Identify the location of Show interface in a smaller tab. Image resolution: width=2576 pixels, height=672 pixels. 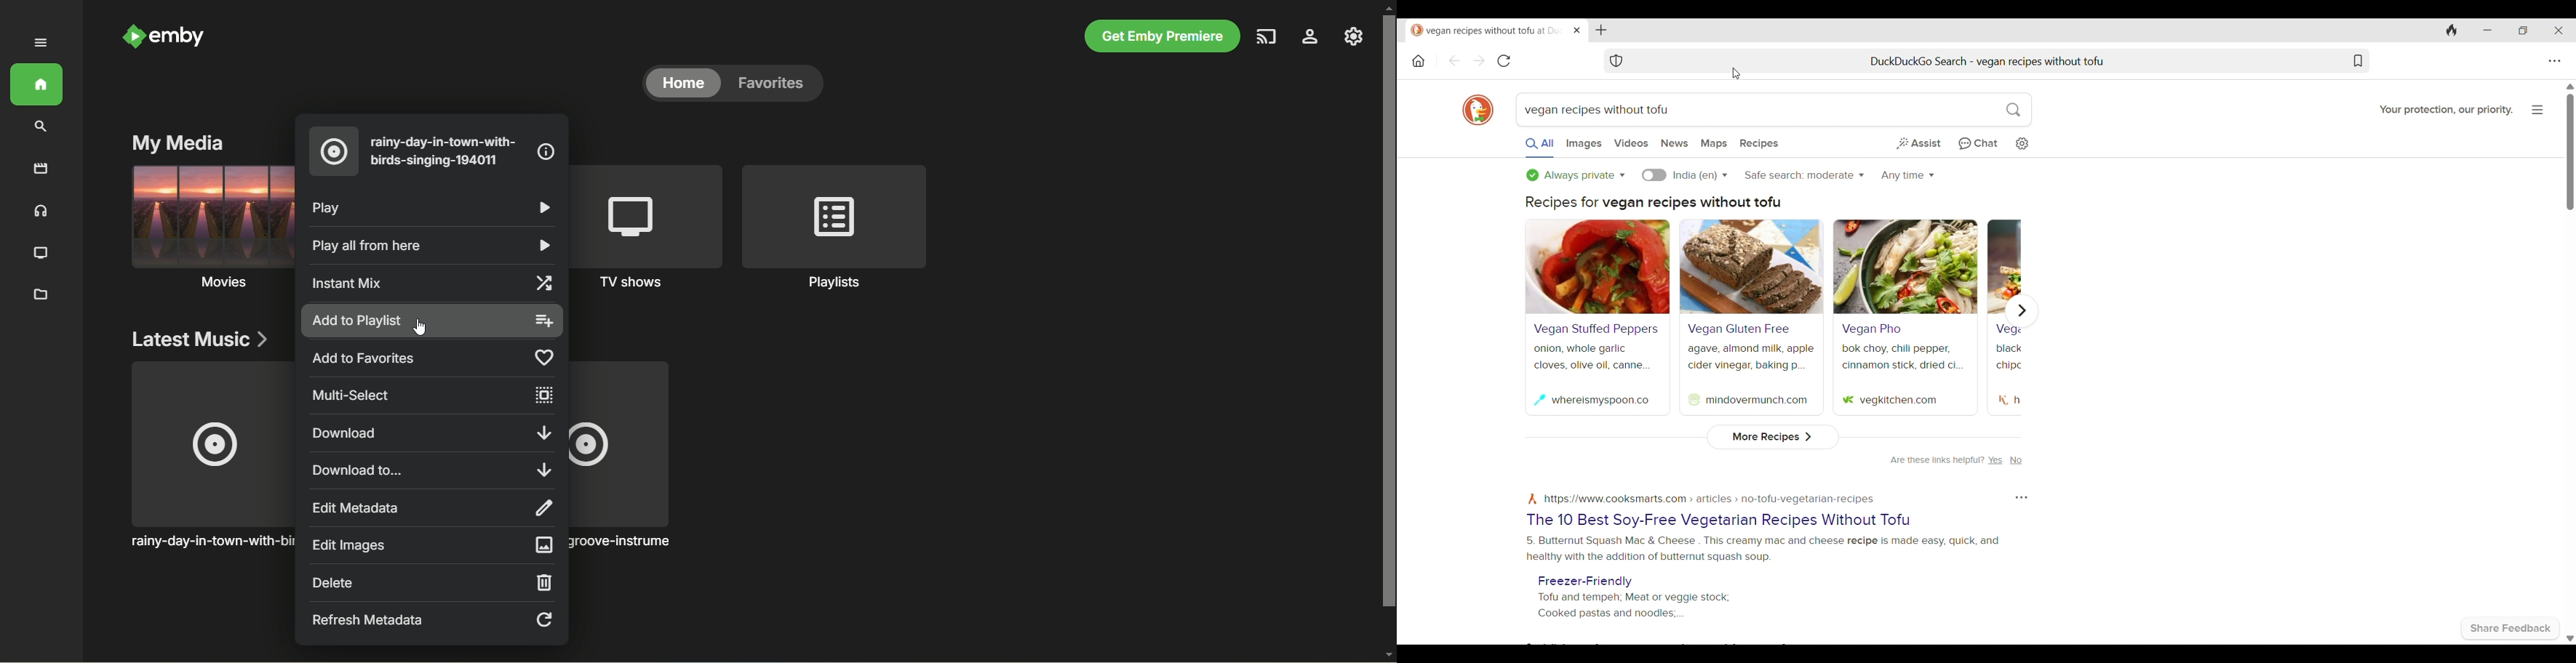
(2523, 30).